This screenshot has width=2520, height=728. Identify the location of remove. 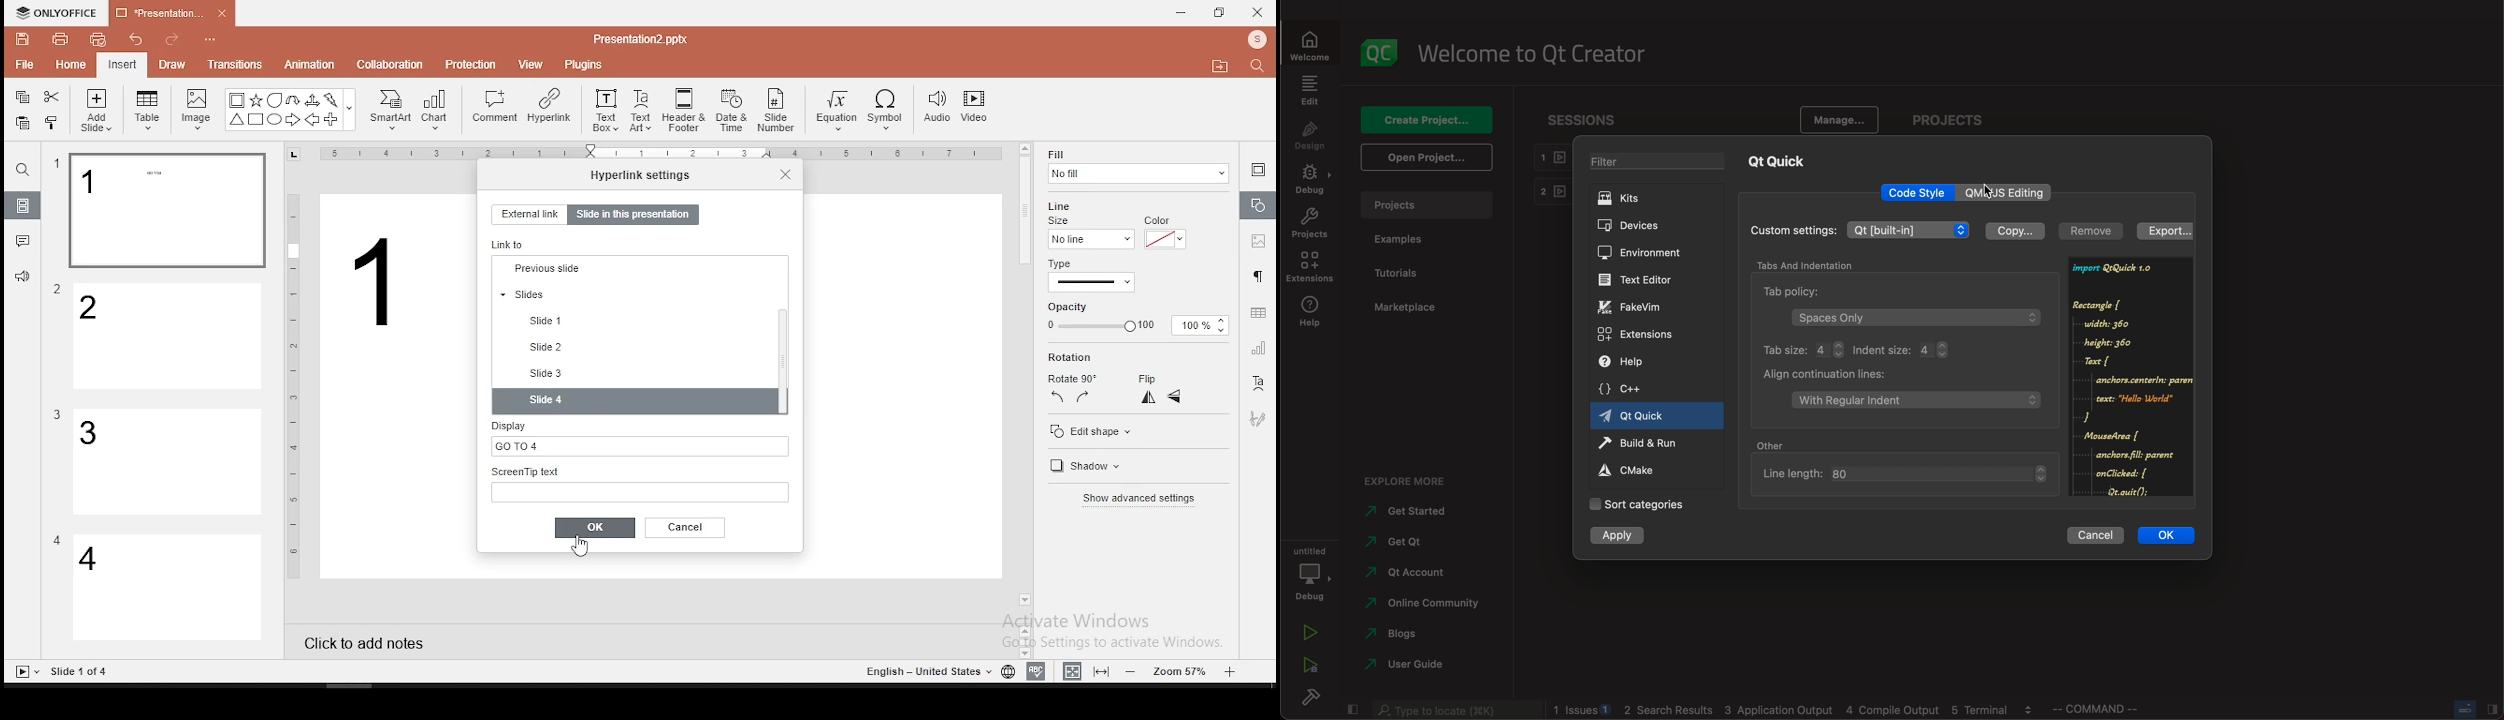
(2093, 231).